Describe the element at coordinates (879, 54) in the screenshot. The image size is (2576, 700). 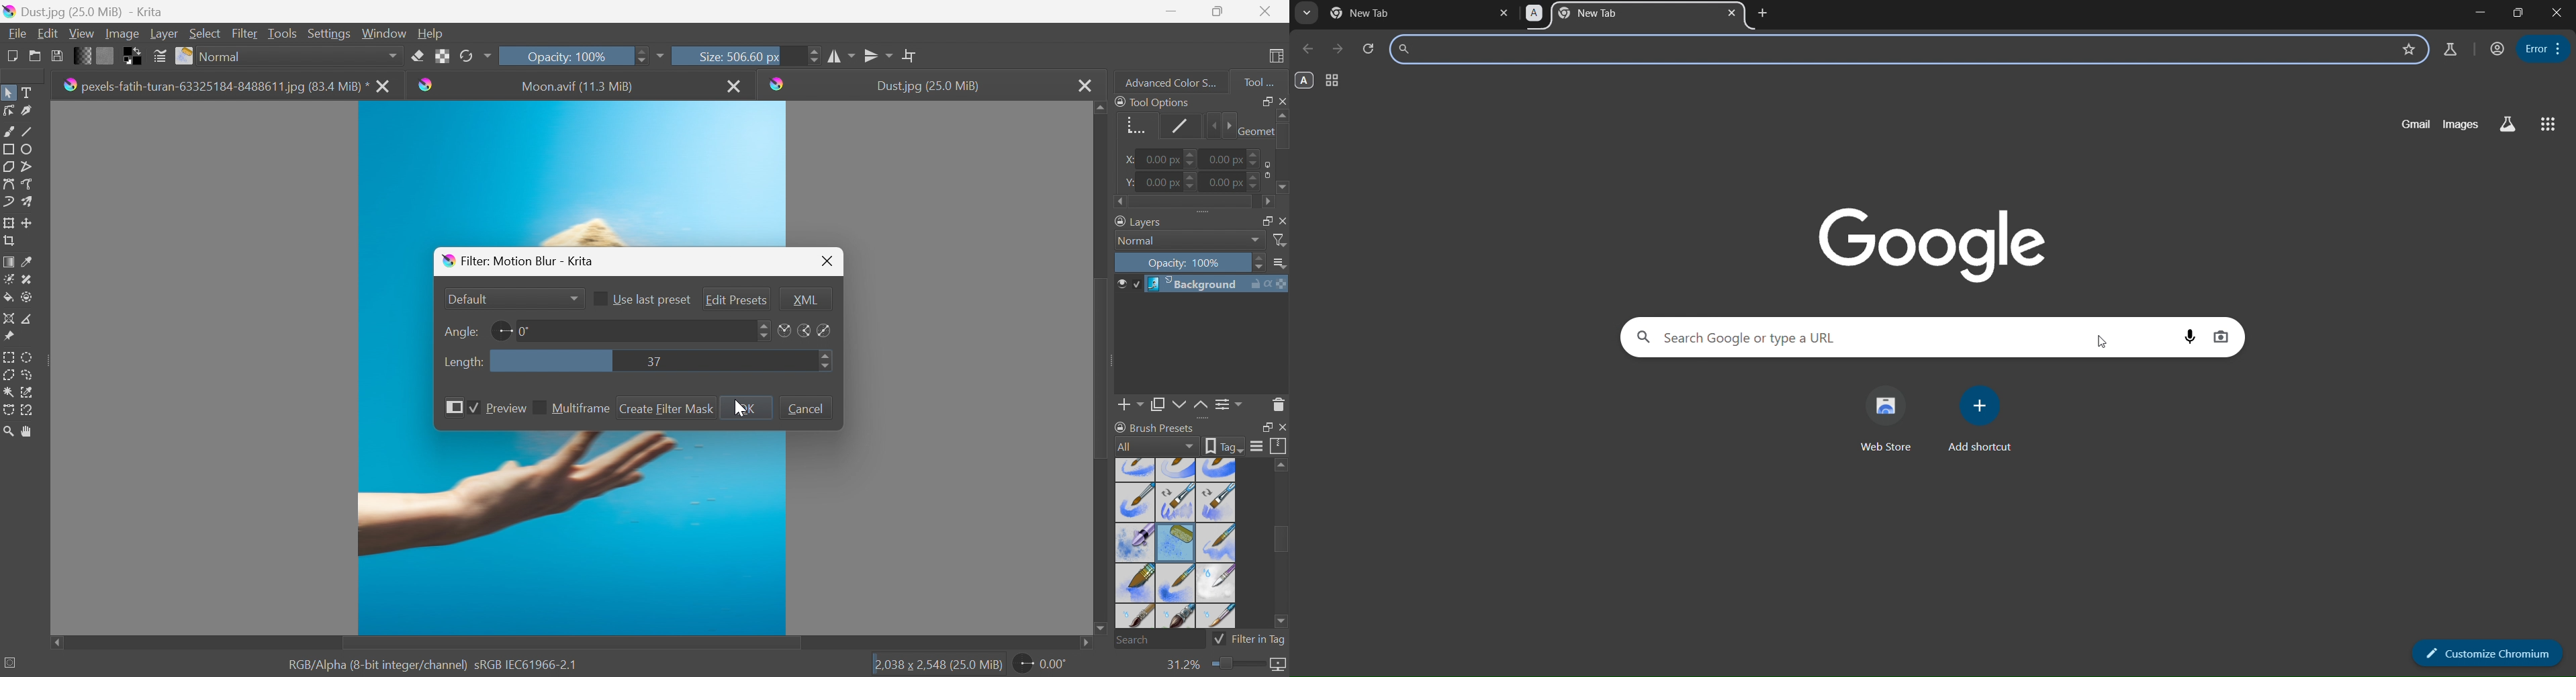
I see `Horizontal mirror tool` at that location.